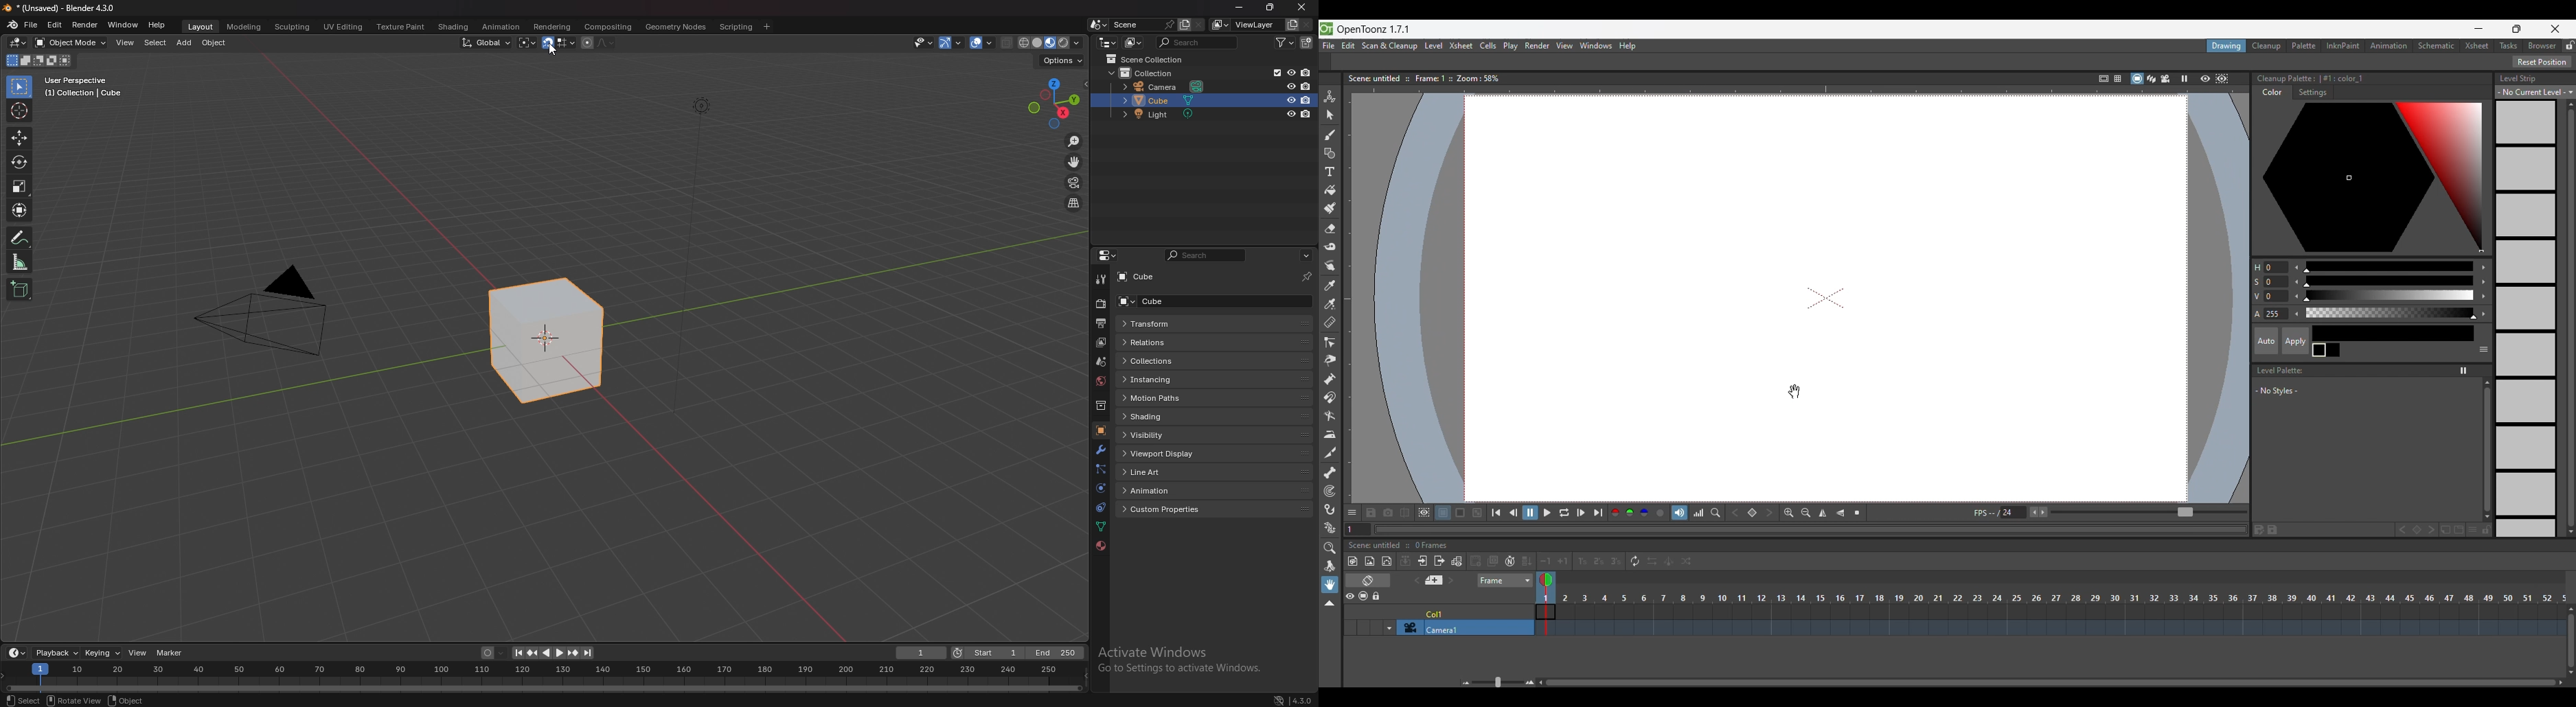  What do you see at coordinates (1510, 561) in the screenshot?
I see `Auto input cell number` at bounding box center [1510, 561].